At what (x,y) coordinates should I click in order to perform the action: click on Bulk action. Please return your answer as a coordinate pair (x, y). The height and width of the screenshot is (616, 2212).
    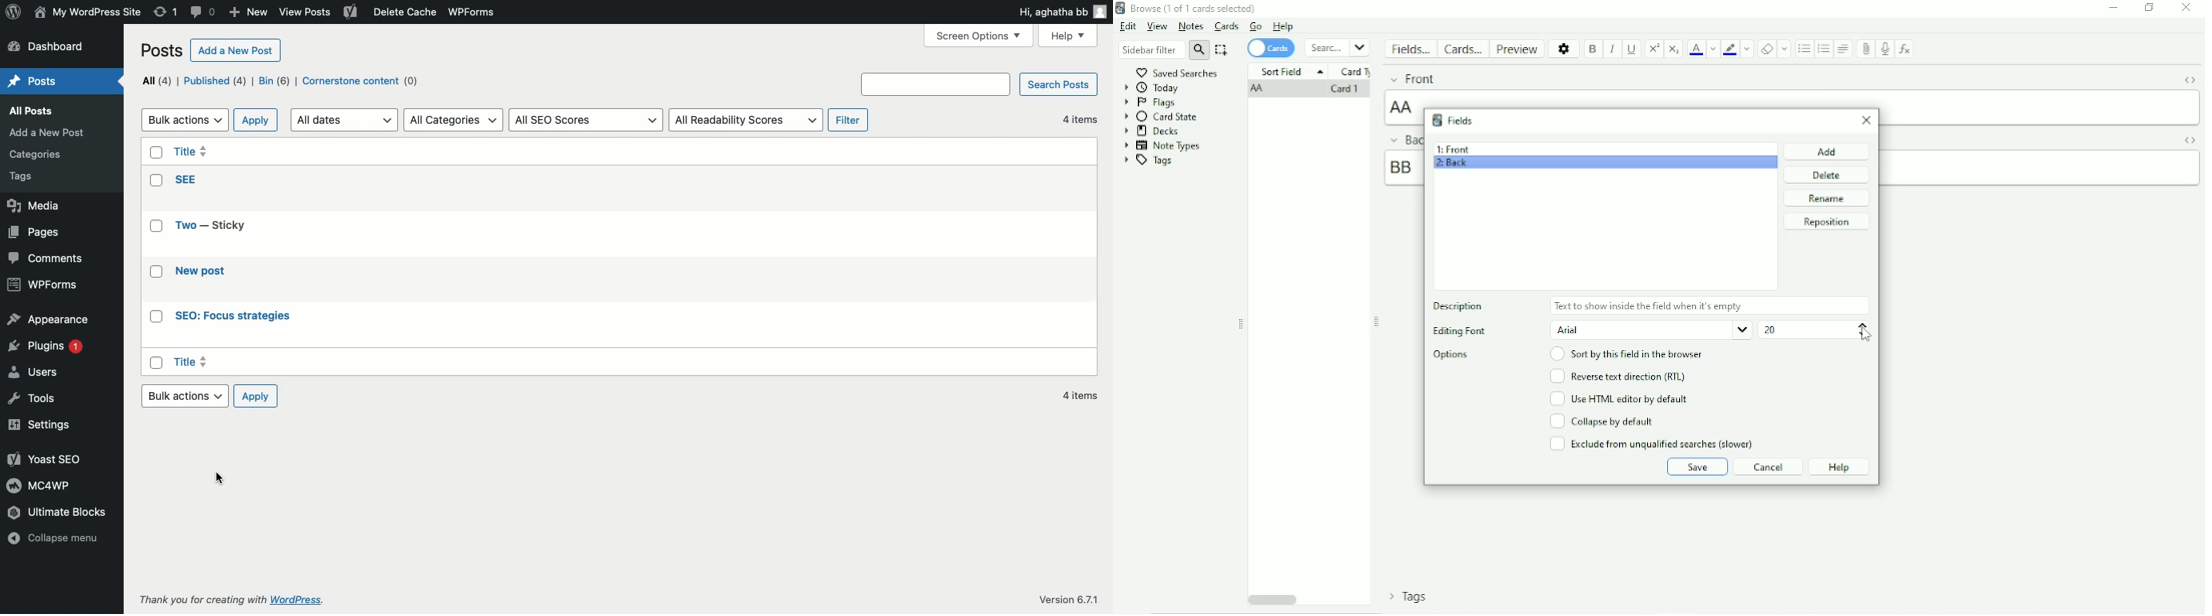
    Looking at the image, I should click on (184, 396).